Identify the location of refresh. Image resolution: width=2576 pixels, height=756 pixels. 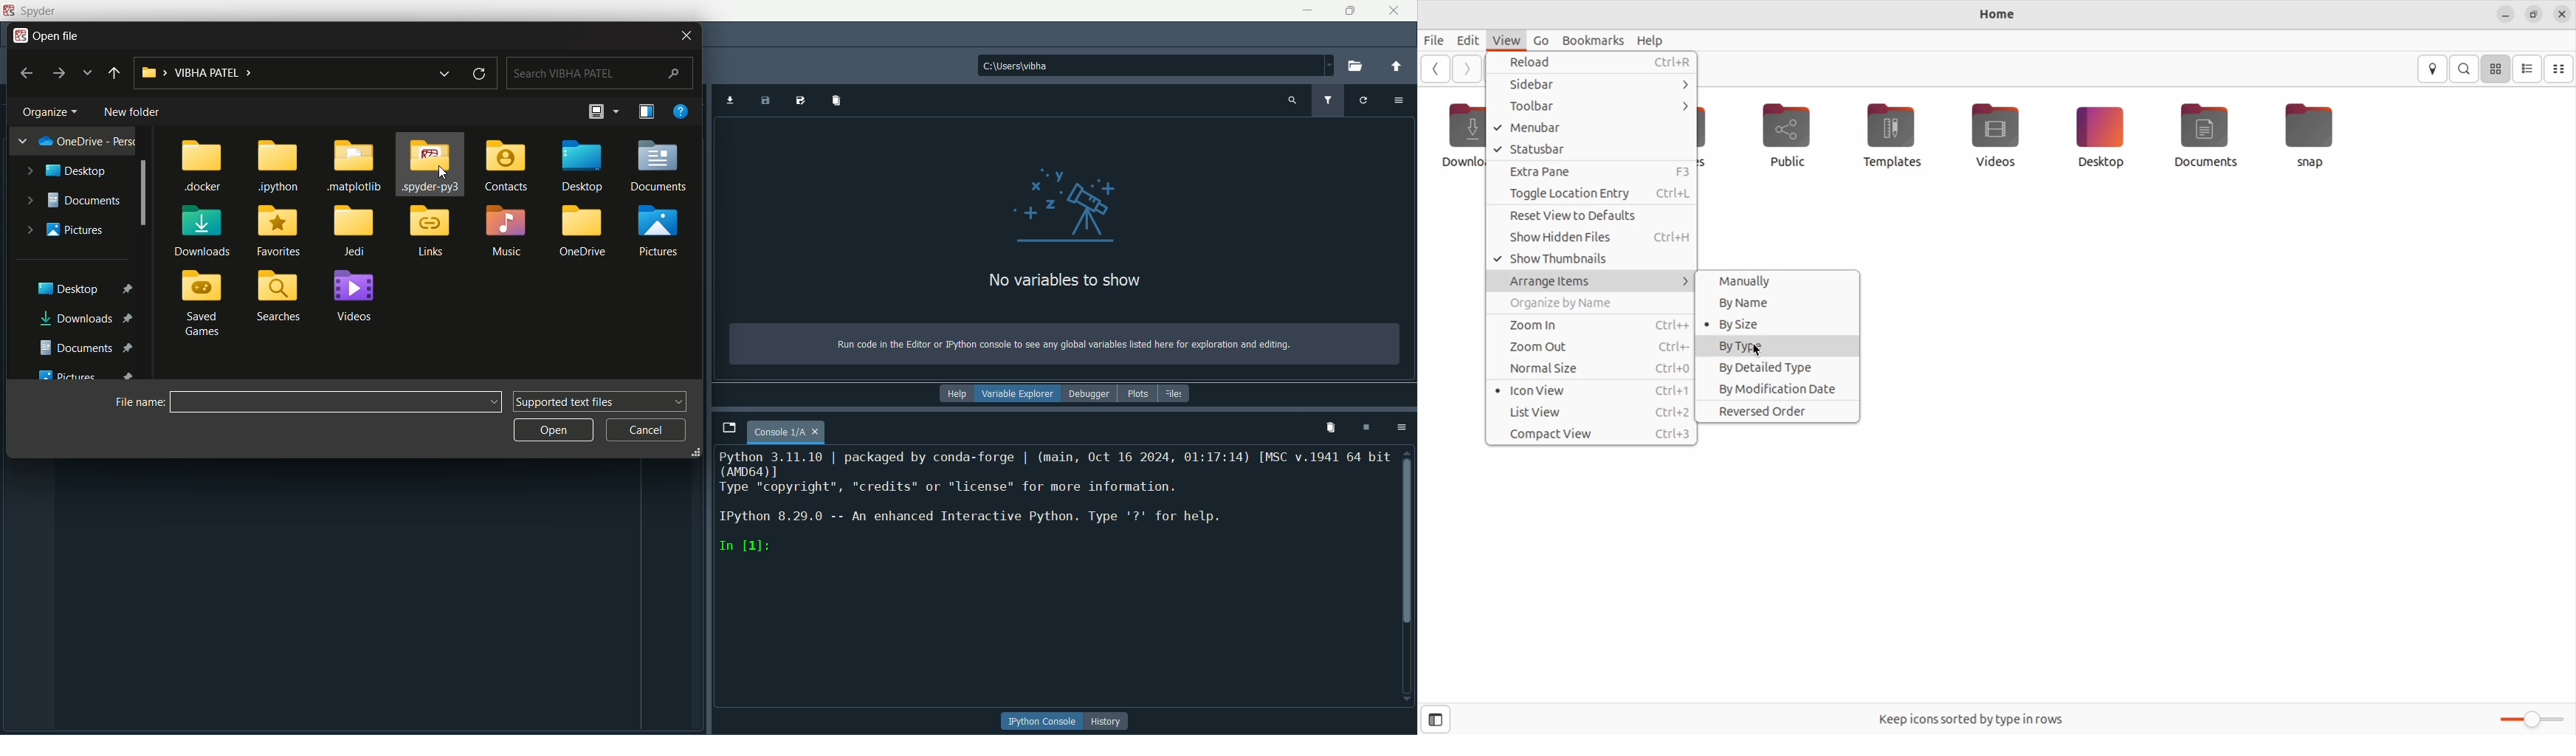
(481, 72).